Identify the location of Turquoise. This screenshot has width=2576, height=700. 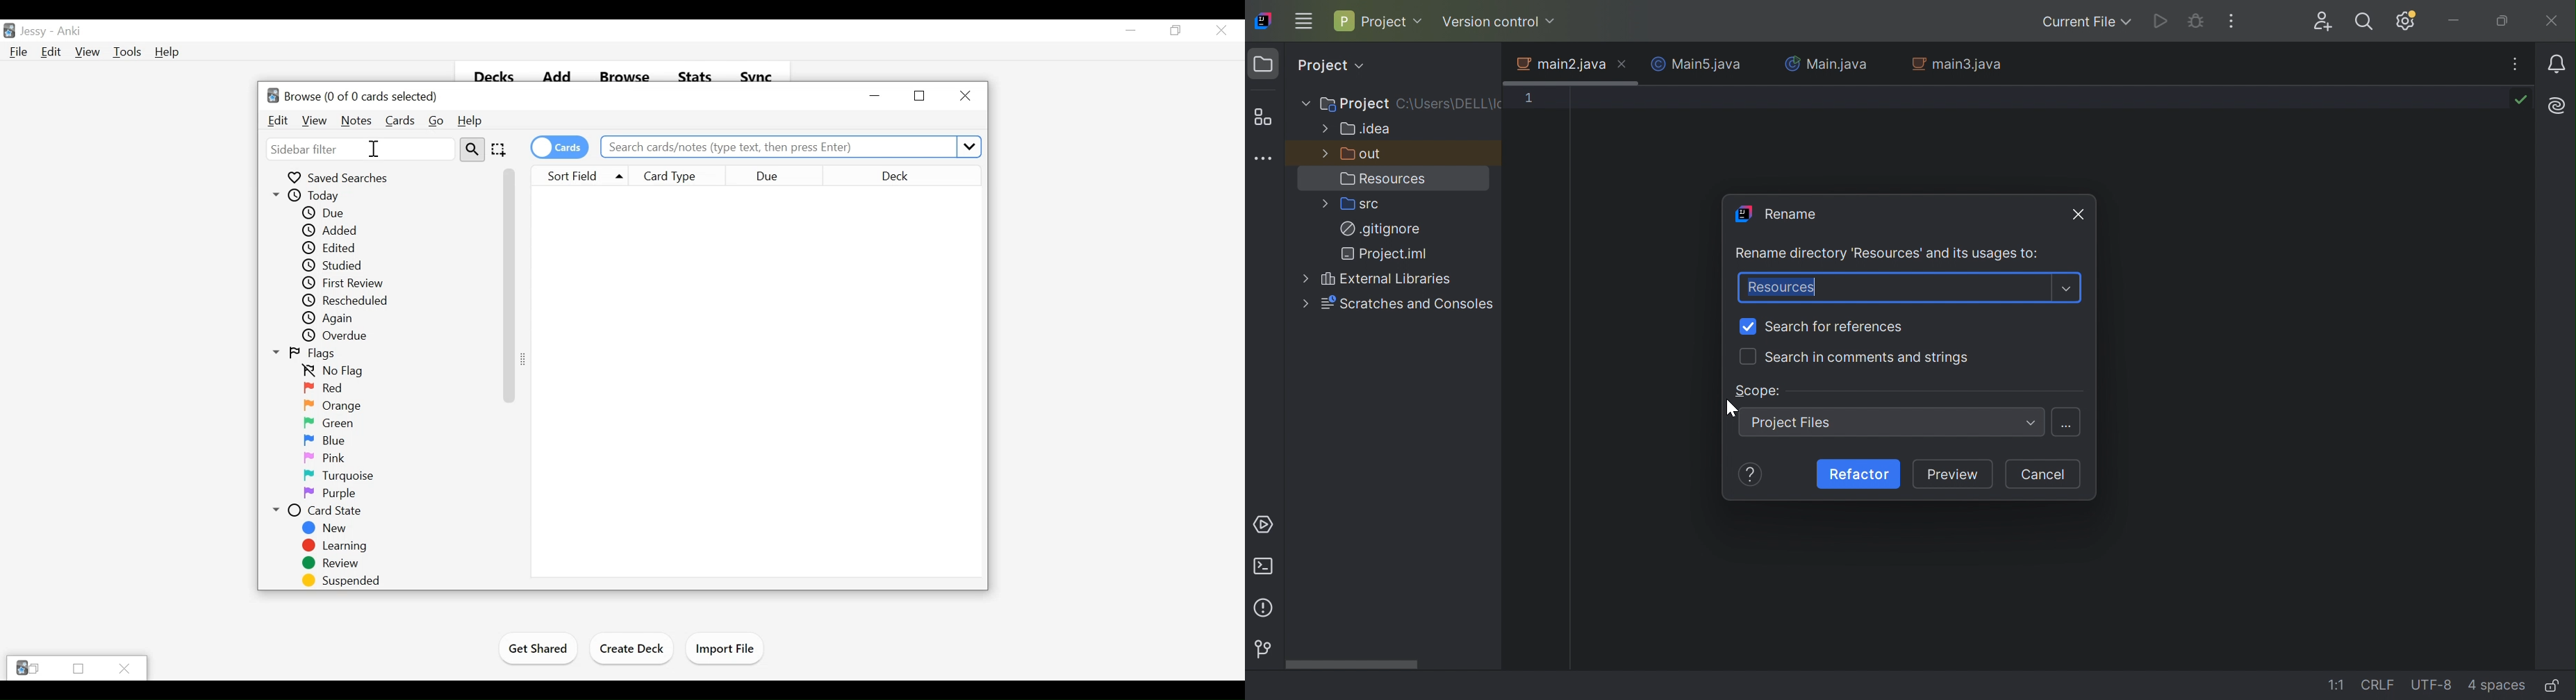
(340, 476).